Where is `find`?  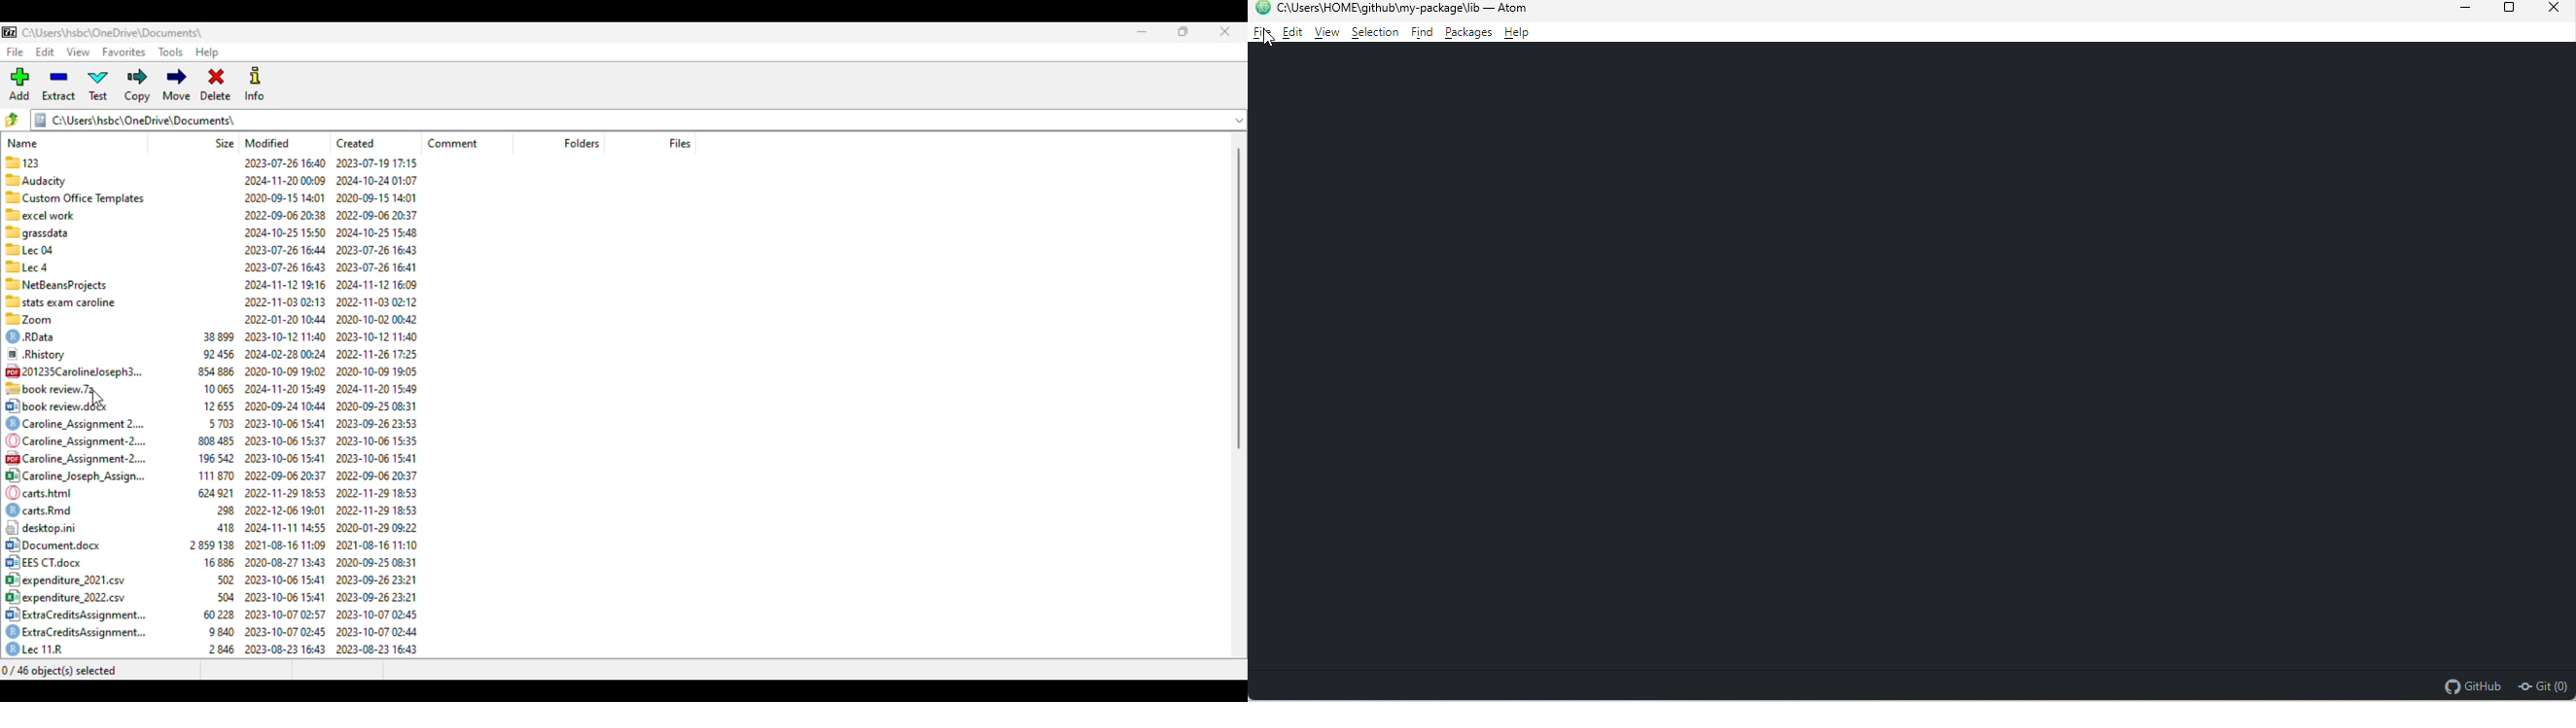
find is located at coordinates (1420, 34).